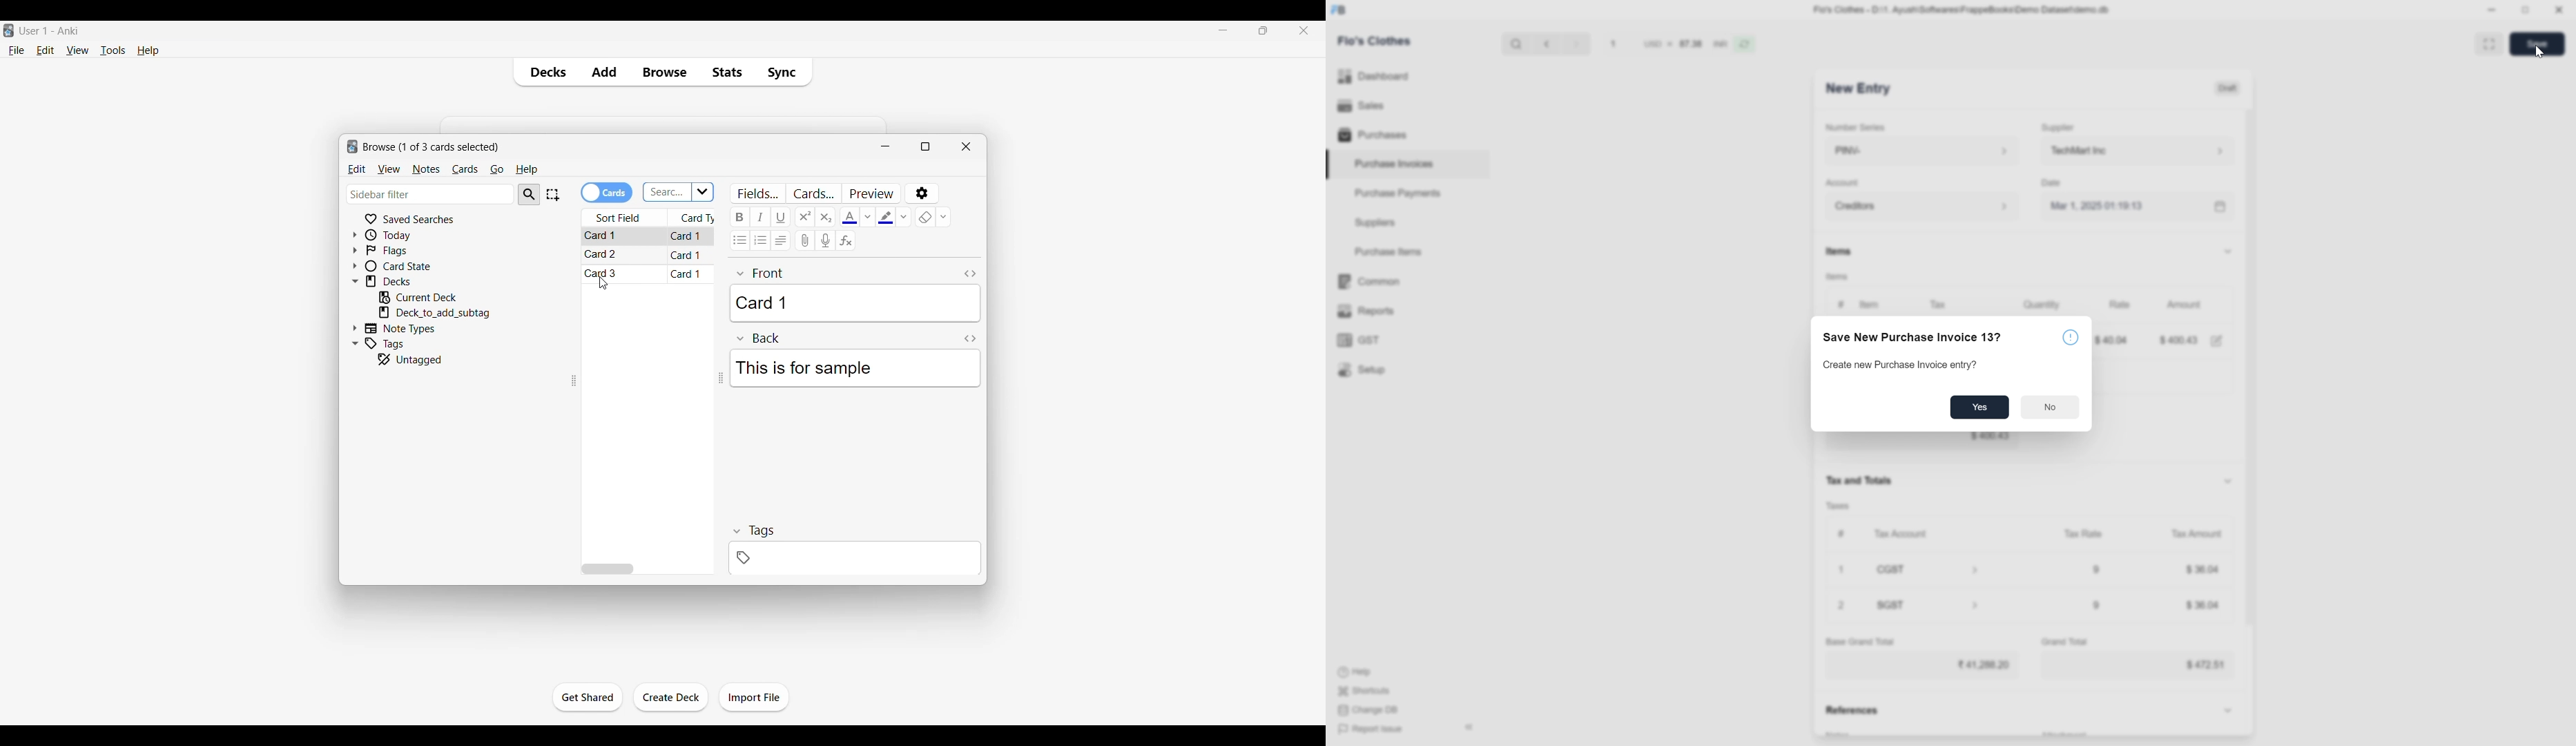 The width and height of the screenshot is (2576, 756). Describe the element at coordinates (17, 50) in the screenshot. I see `File menu` at that location.